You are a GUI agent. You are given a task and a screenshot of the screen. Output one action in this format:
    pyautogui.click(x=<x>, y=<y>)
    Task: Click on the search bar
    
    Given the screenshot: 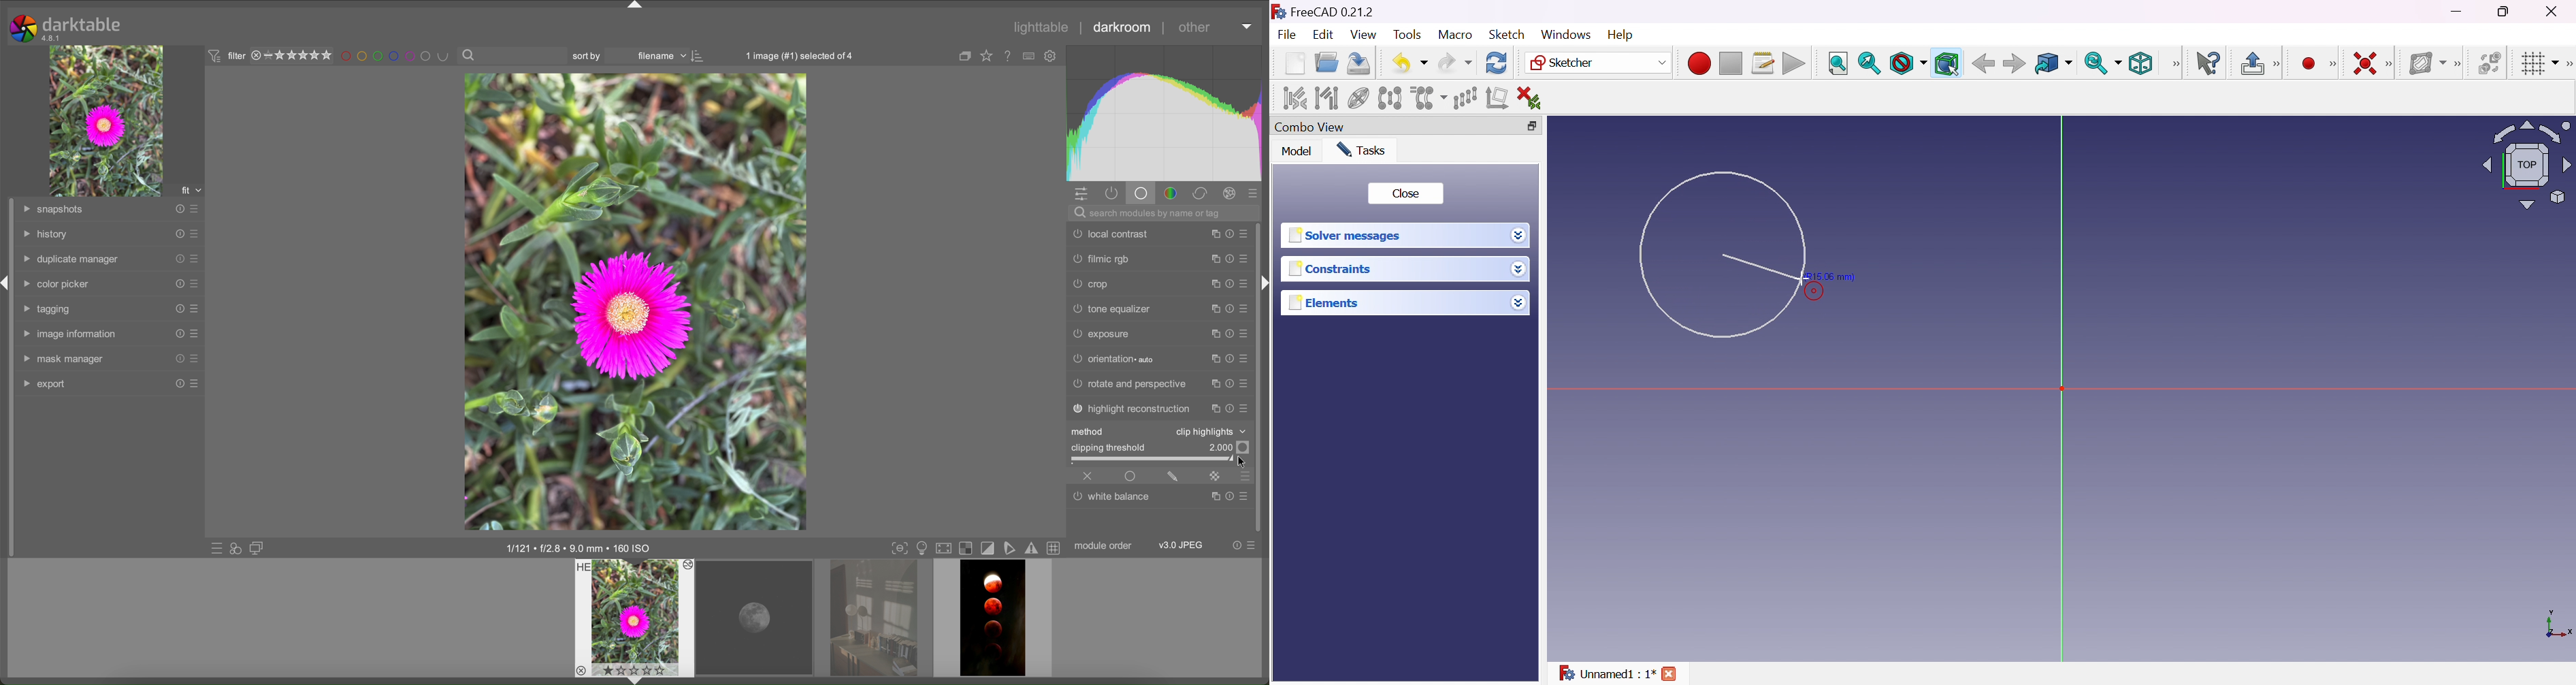 What is the action you would take?
    pyautogui.click(x=1166, y=213)
    